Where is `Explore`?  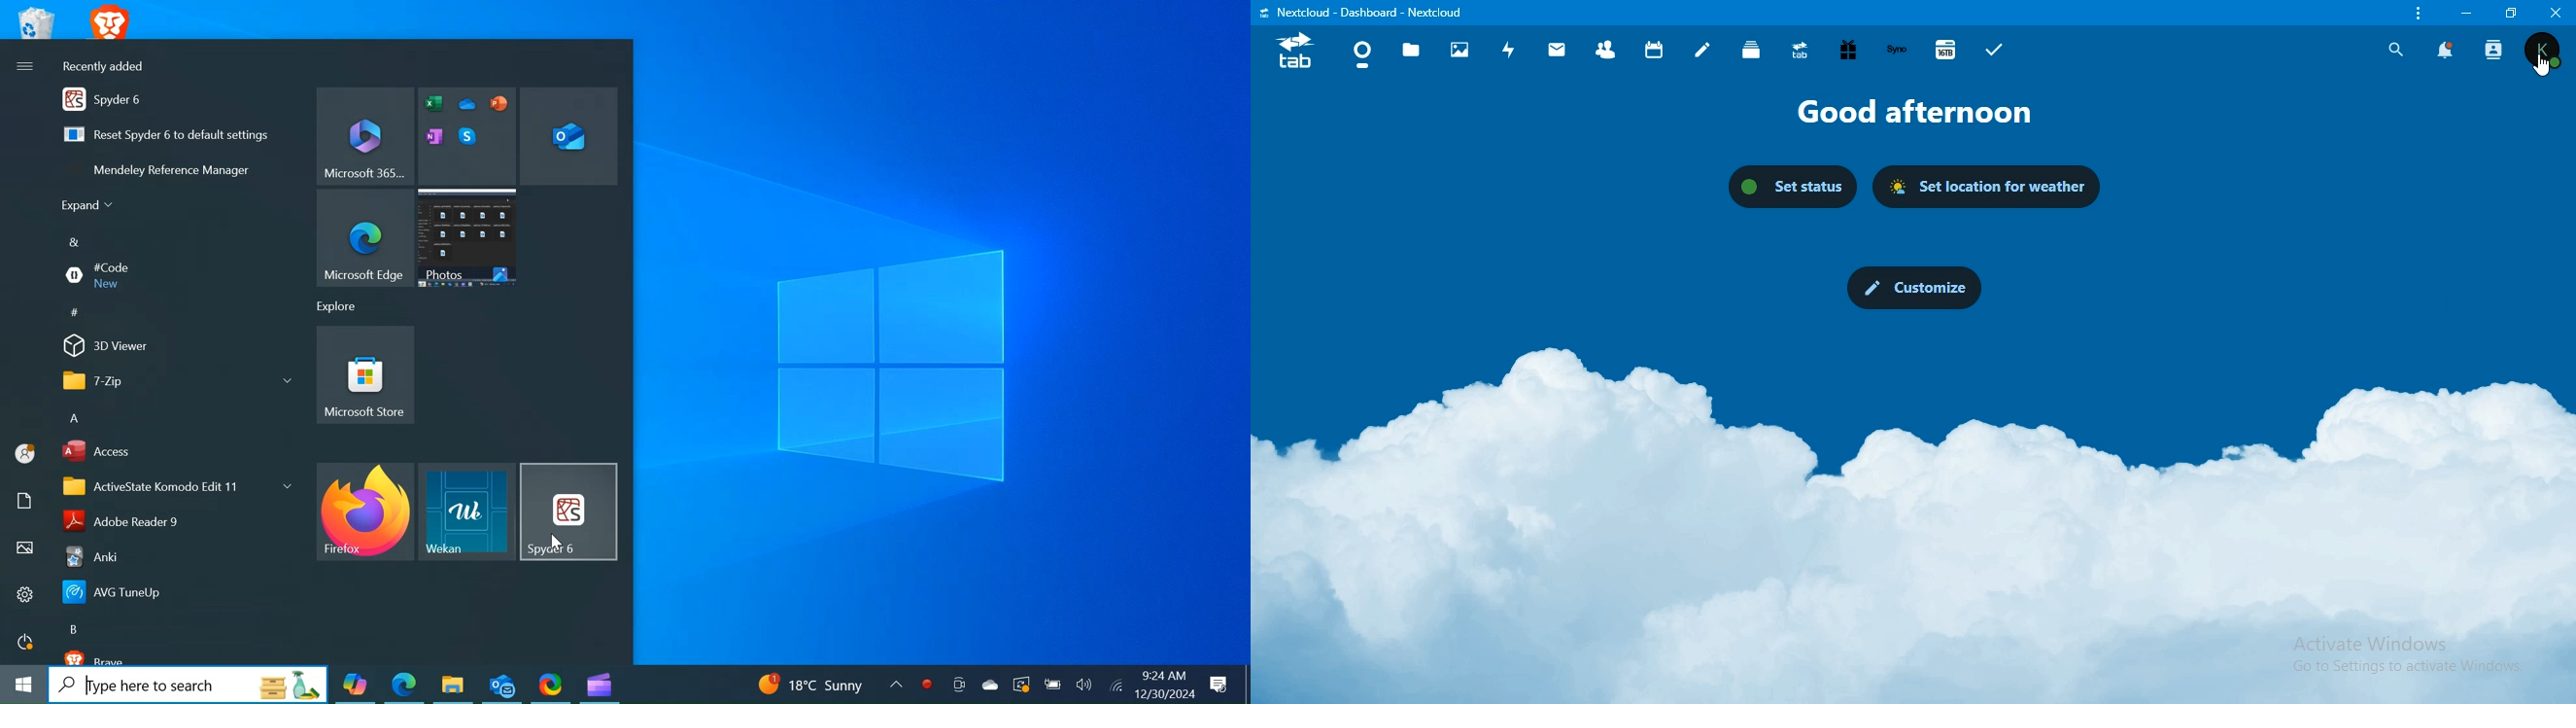 Explore is located at coordinates (343, 307).